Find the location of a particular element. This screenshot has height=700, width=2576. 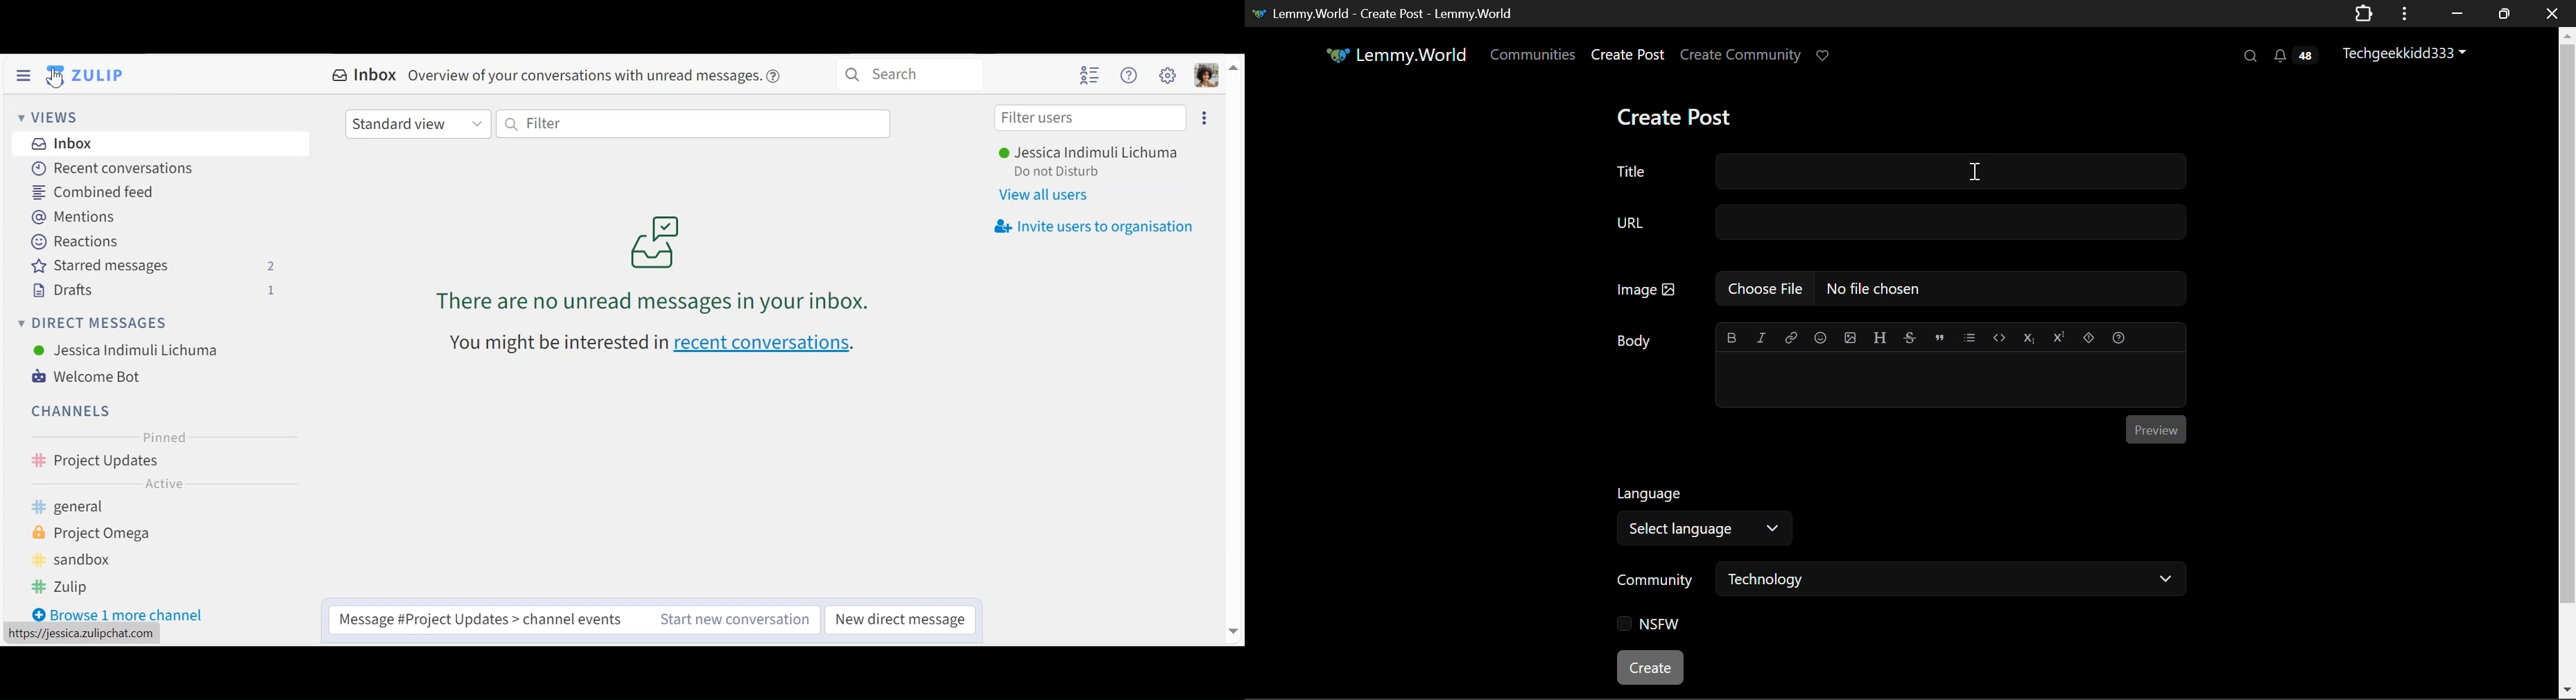

subscript is located at coordinates (2030, 336).